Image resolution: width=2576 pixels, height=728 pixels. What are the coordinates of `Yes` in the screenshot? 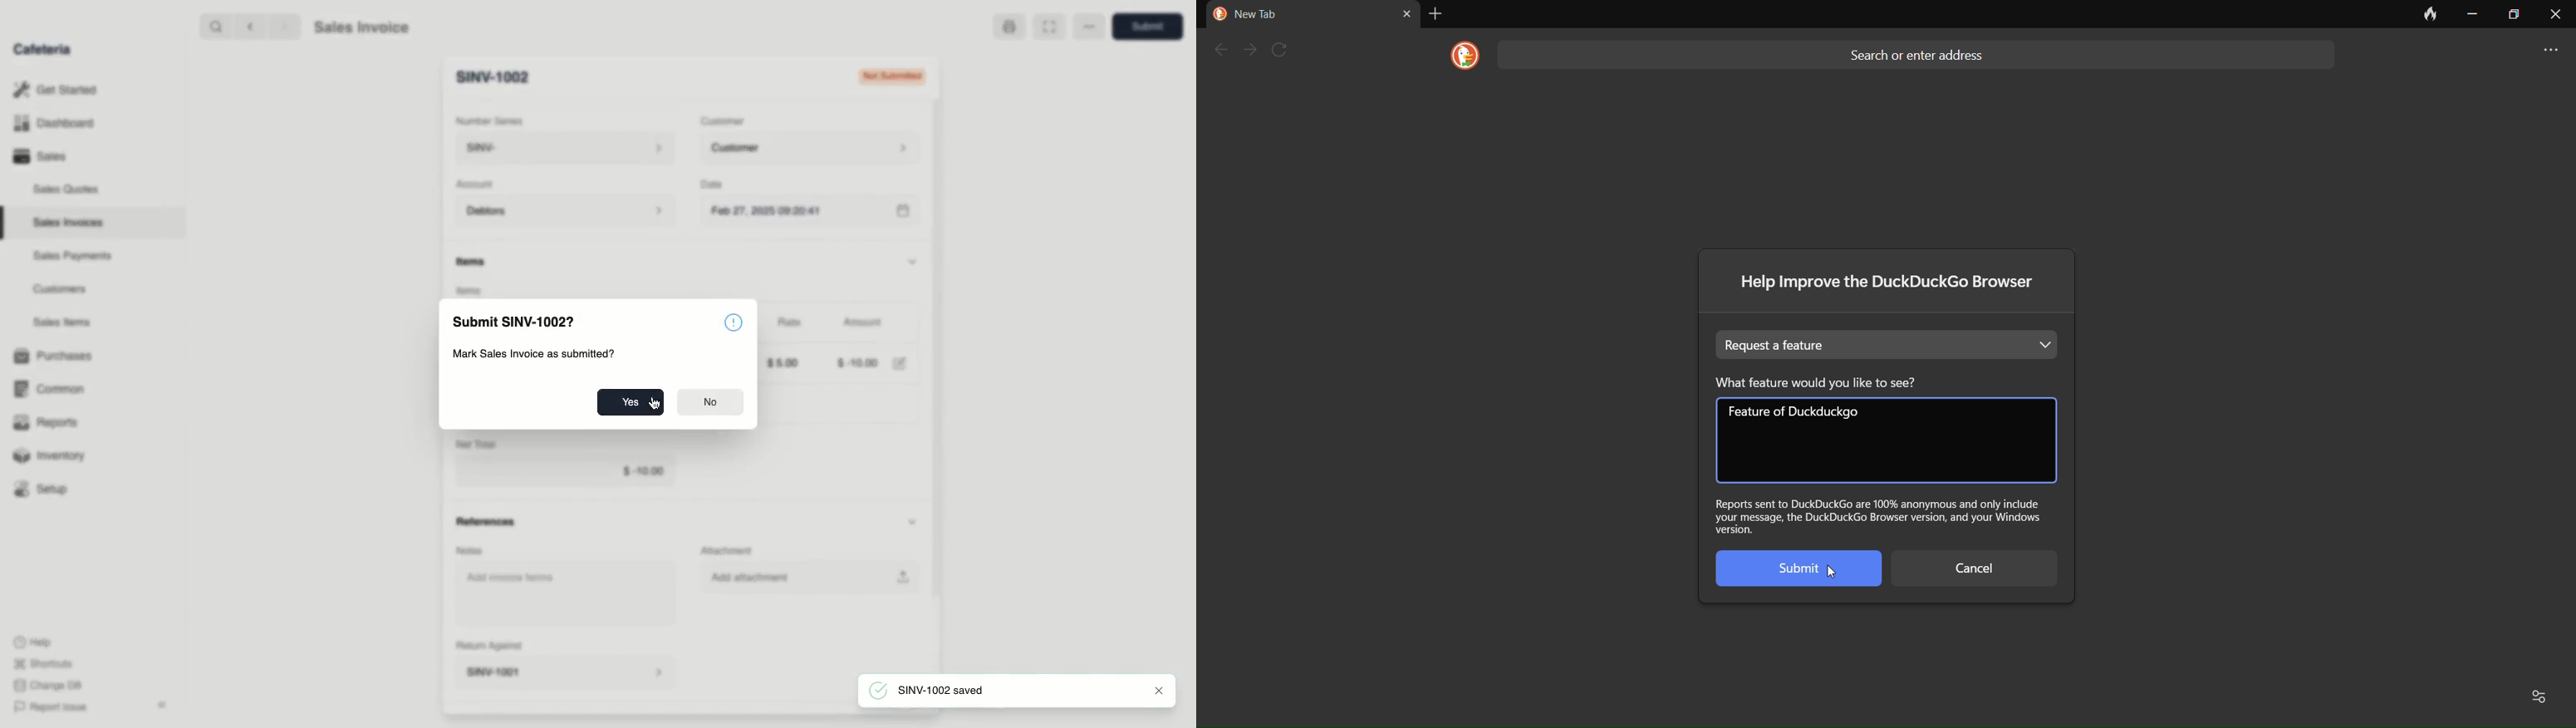 It's located at (626, 401).